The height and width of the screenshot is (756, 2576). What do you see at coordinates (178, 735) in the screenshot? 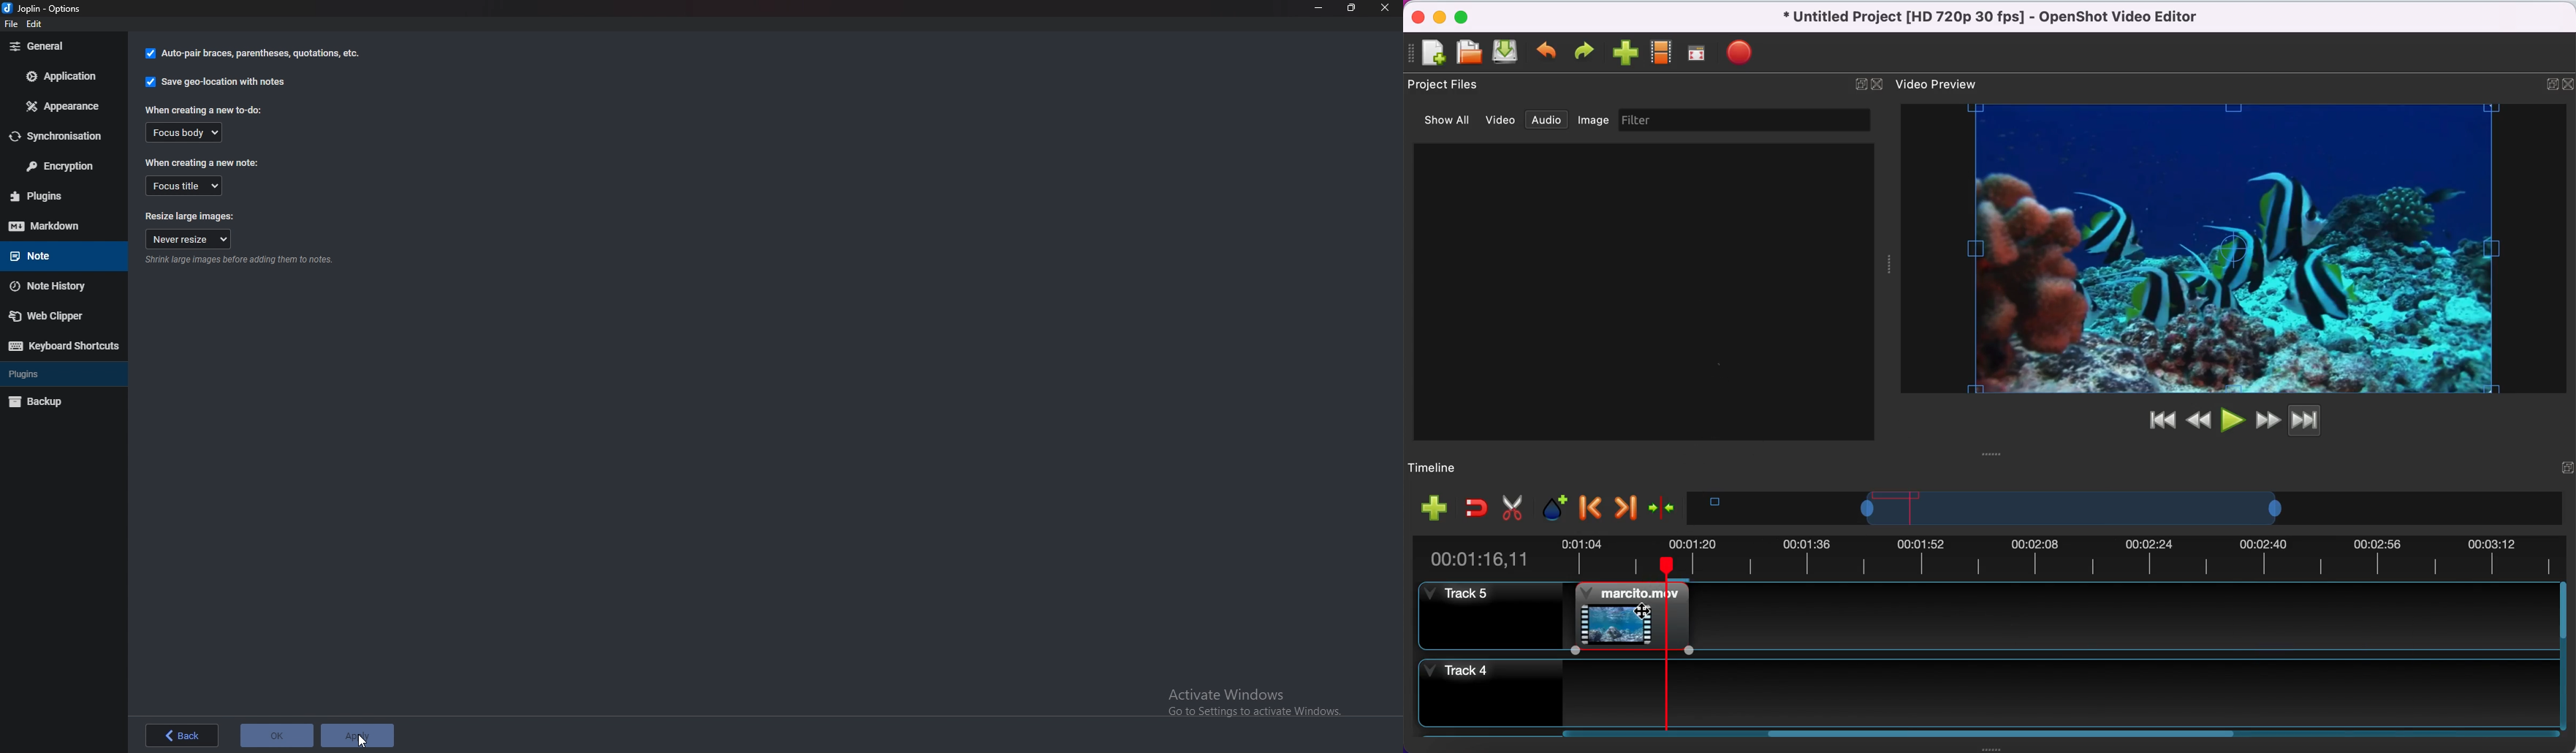
I see `back` at bounding box center [178, 735].